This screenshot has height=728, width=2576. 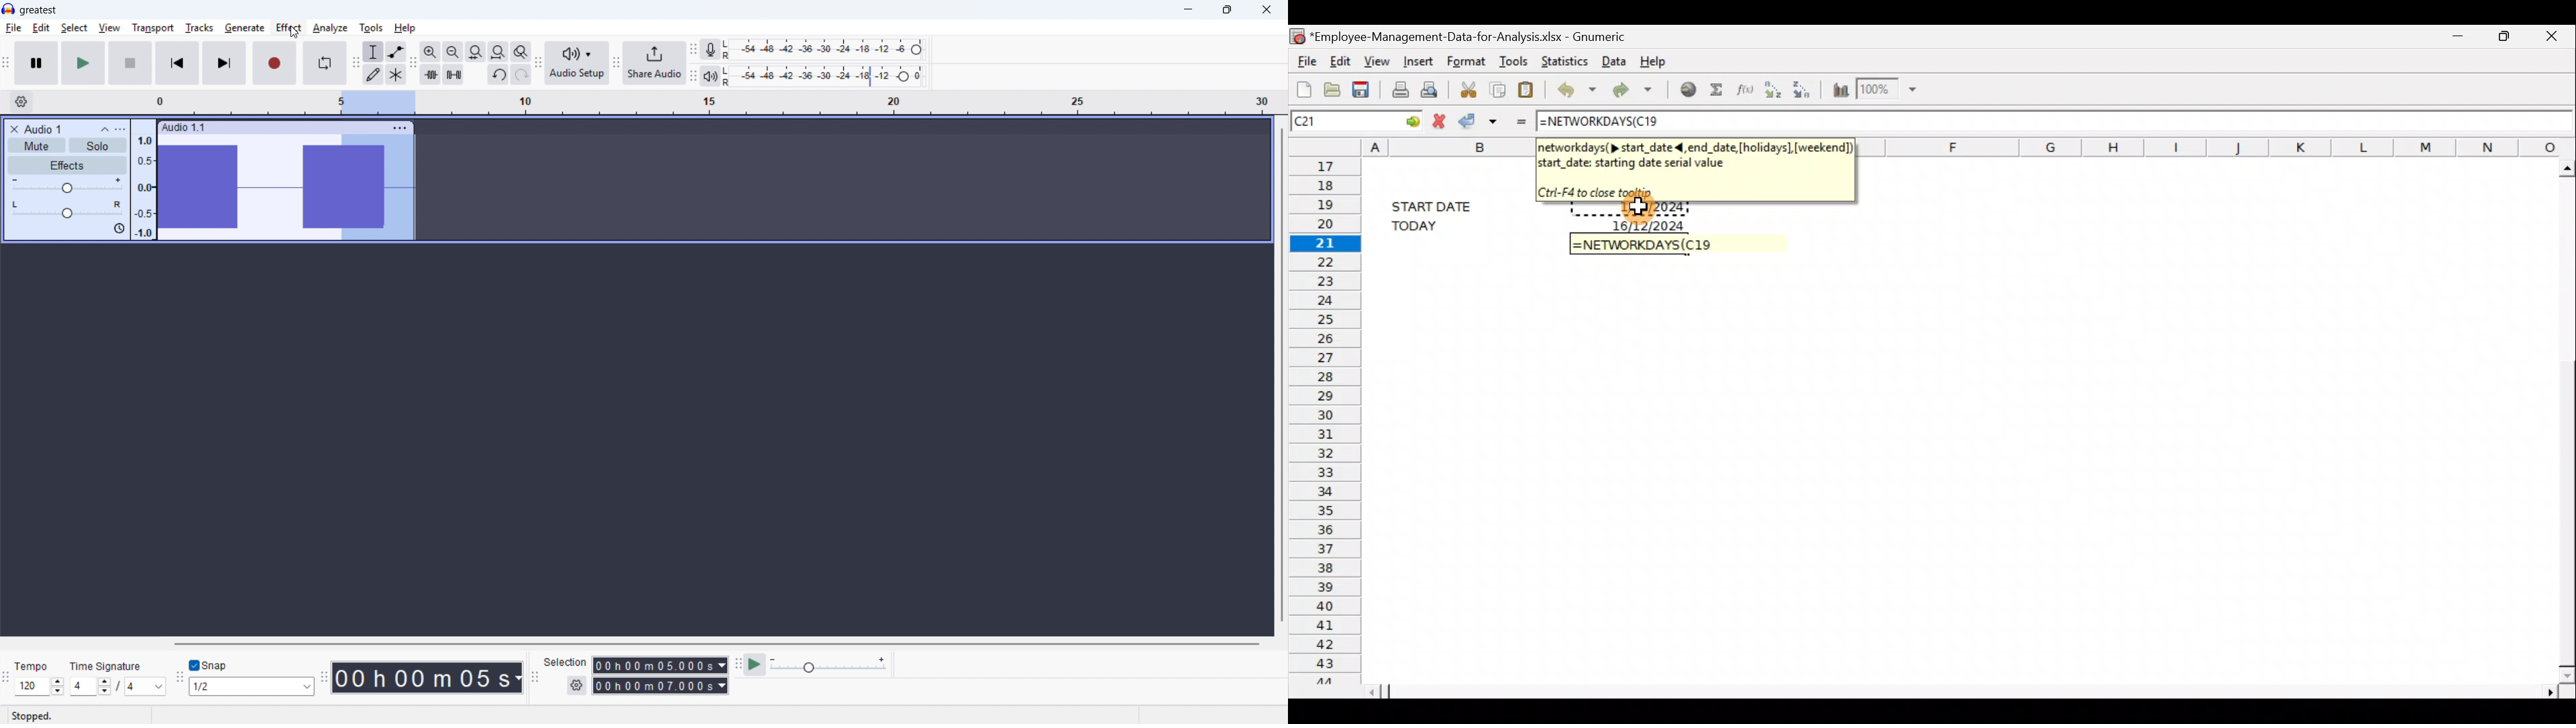 I want to click on Playback level , so click(x=827, y=76).